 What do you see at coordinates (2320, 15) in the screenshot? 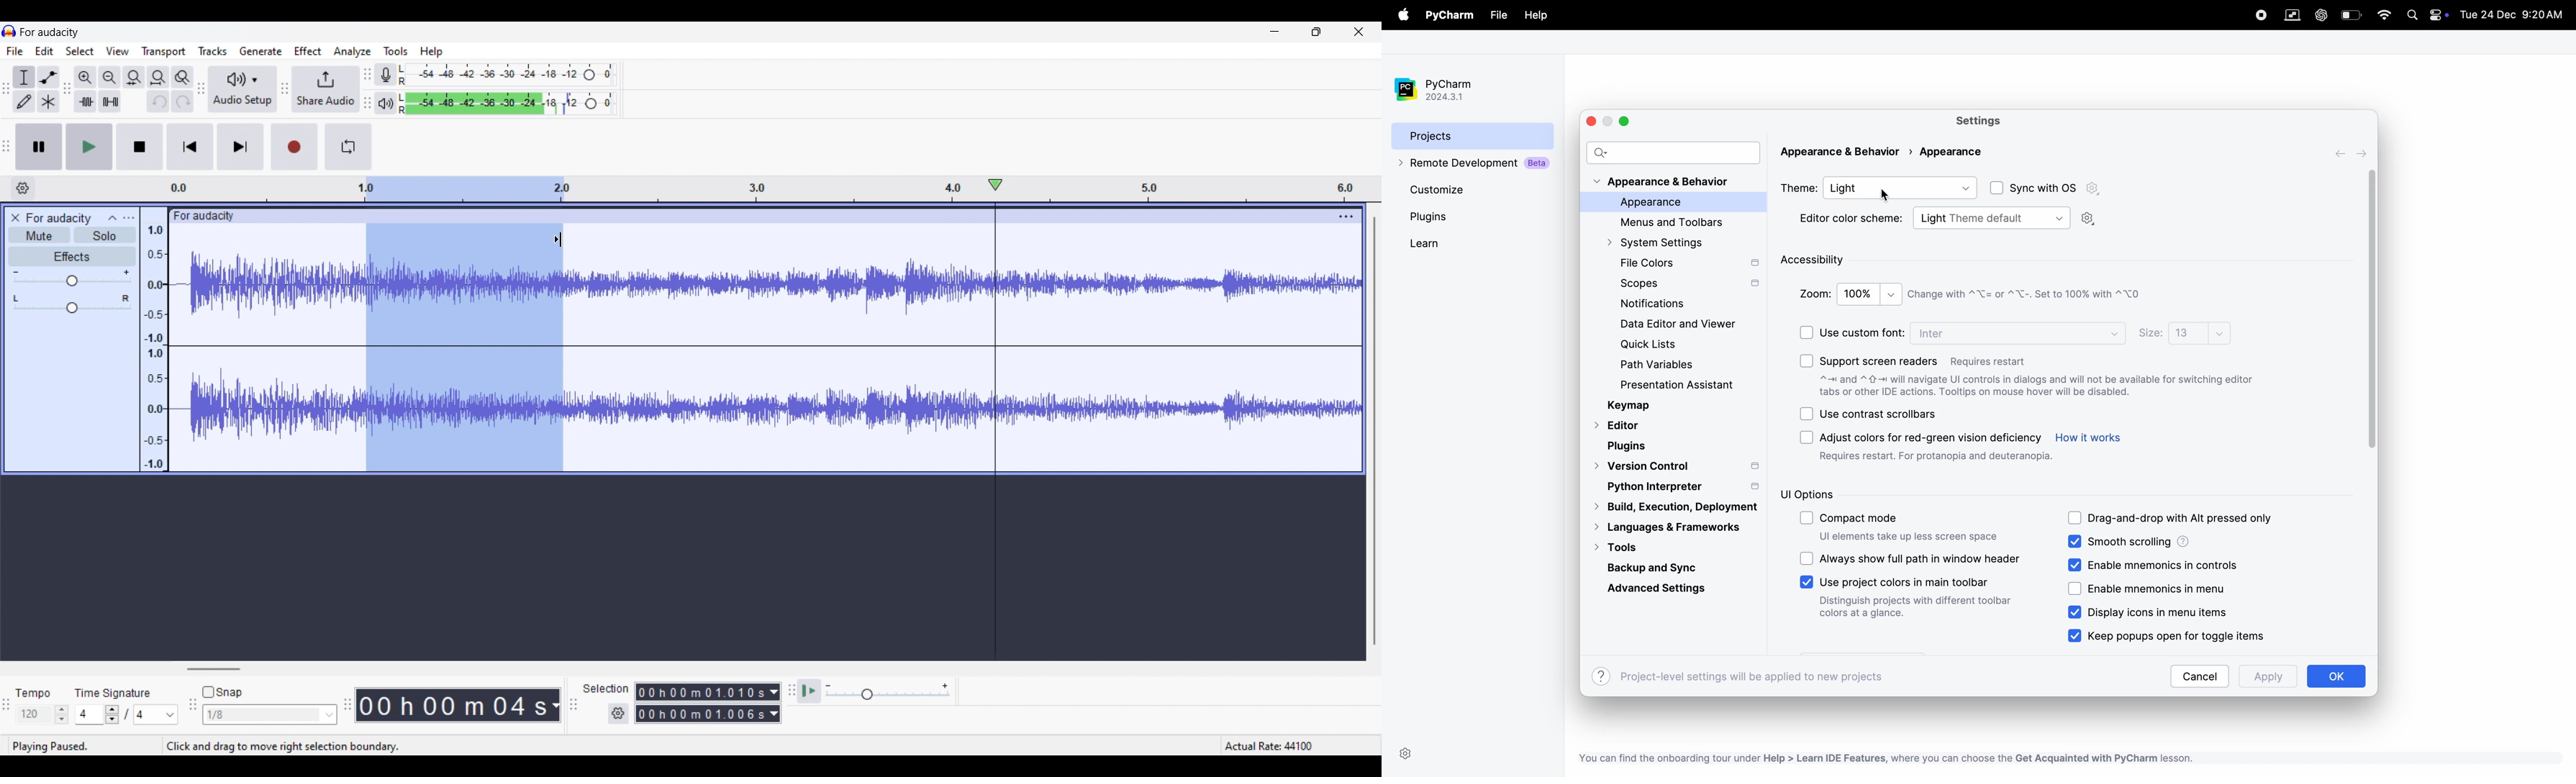
I see `chatgpt` at bounding box center [2320, 15].